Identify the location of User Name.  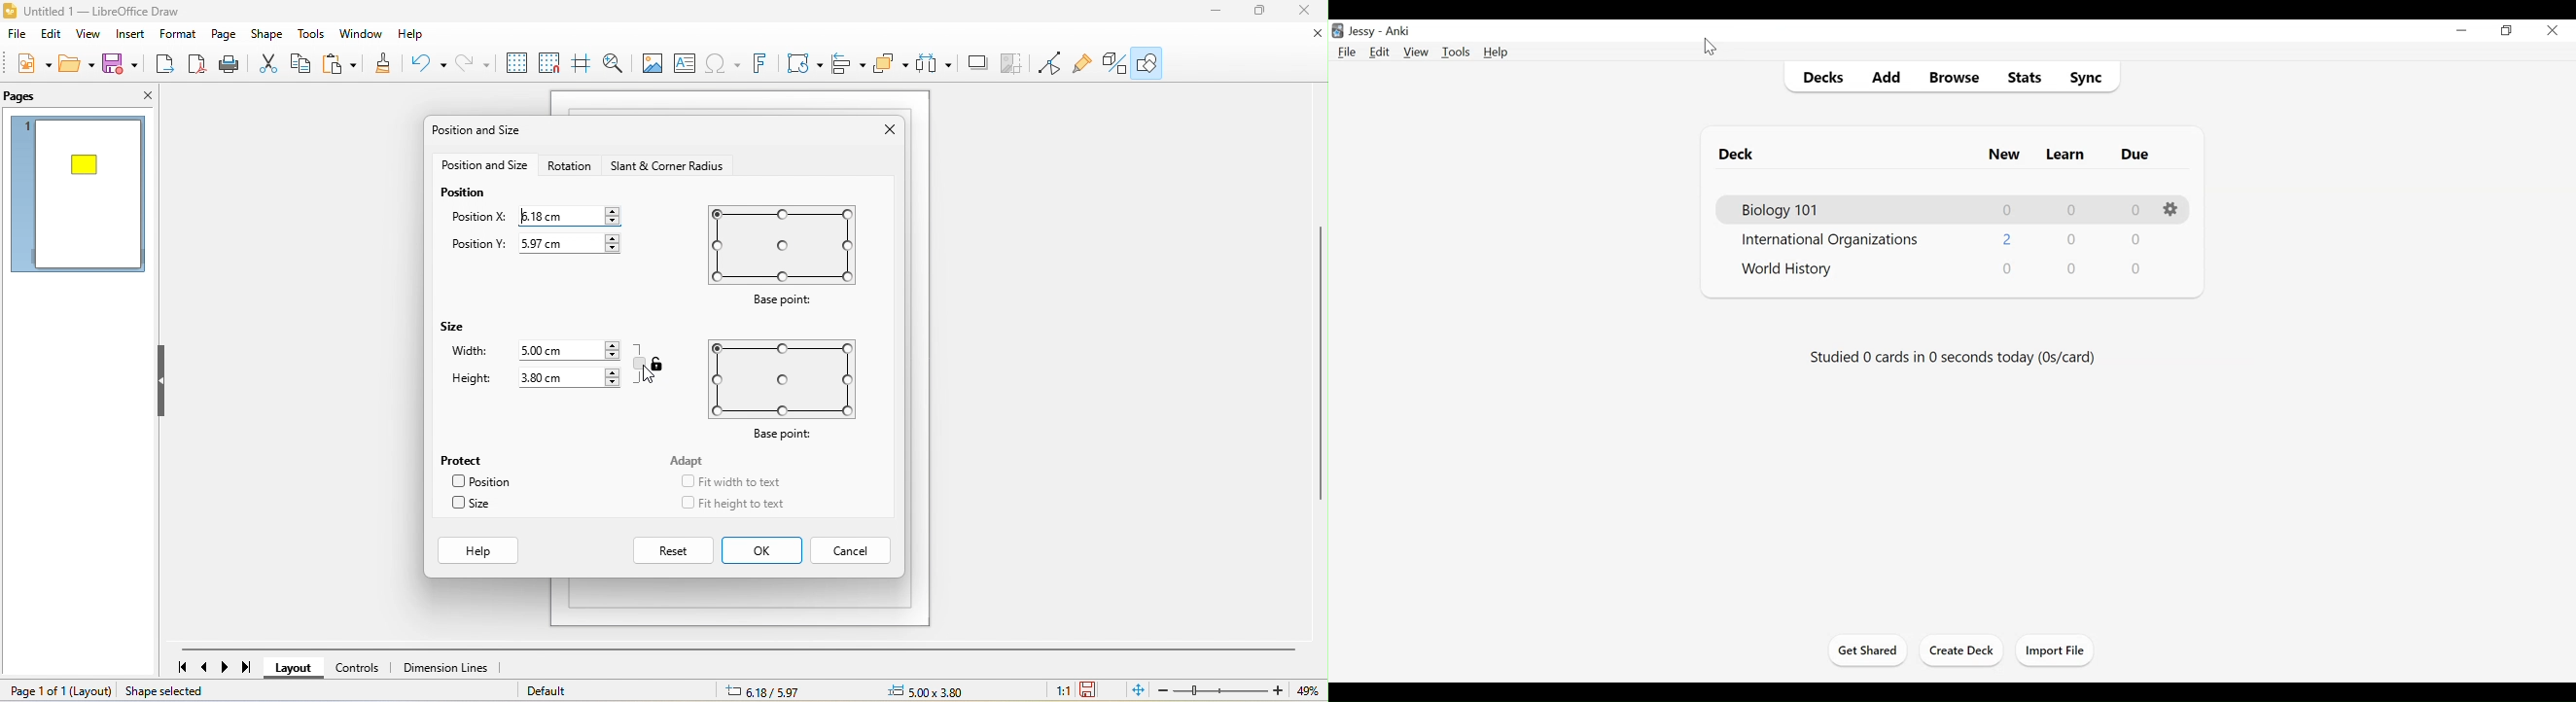
(1364, 32).